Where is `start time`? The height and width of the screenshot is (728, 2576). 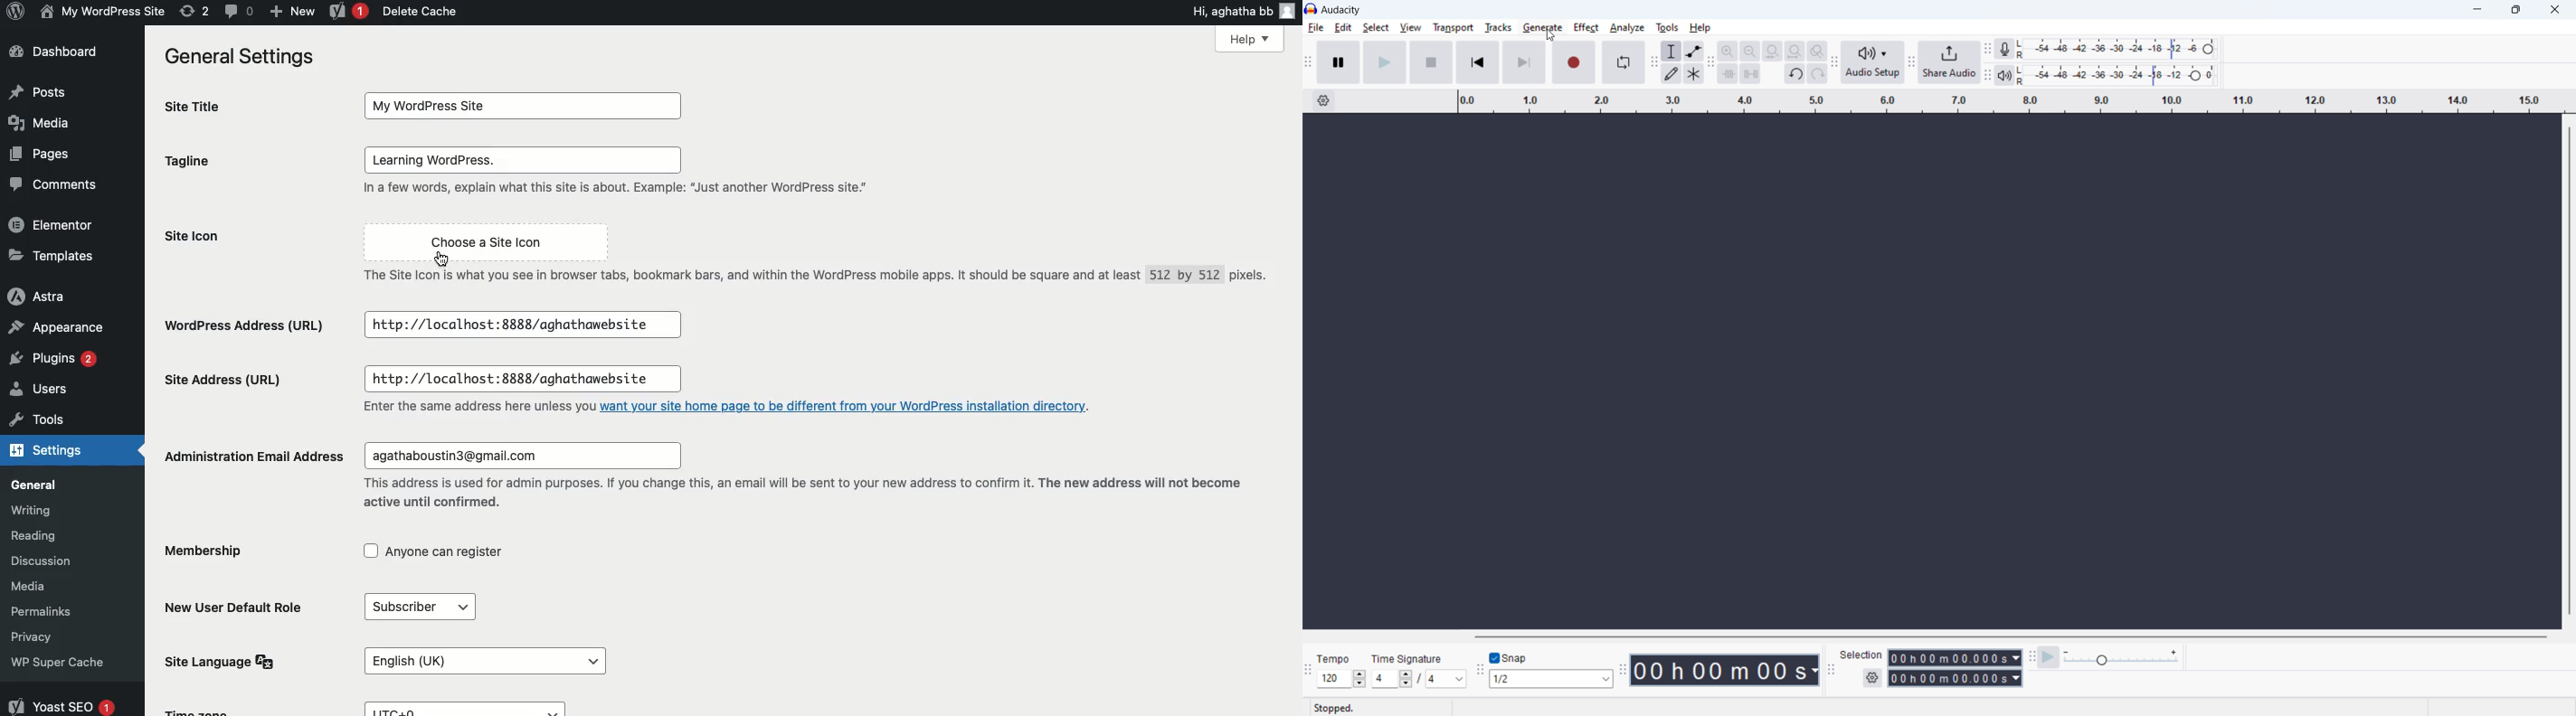
start time is located at coordinates (1955, 658).